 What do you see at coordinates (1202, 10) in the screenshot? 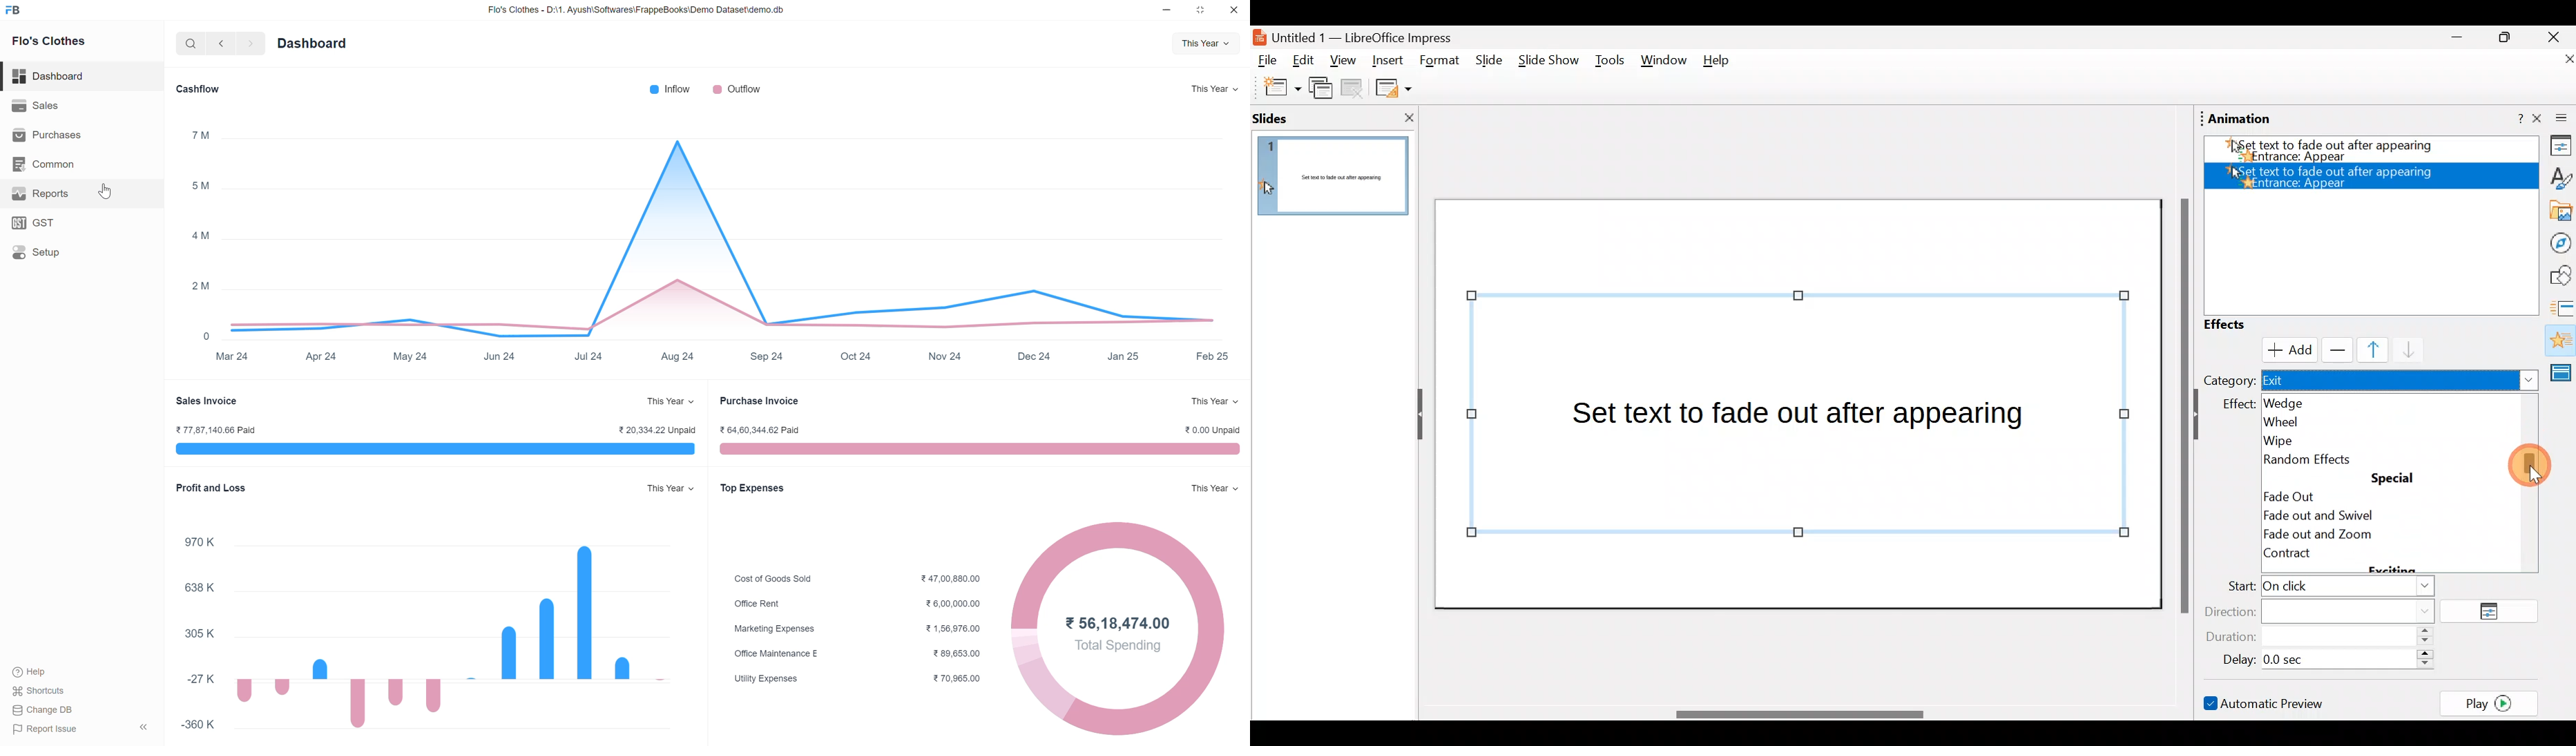
I see `restore` at bounding box center [1202, 10].